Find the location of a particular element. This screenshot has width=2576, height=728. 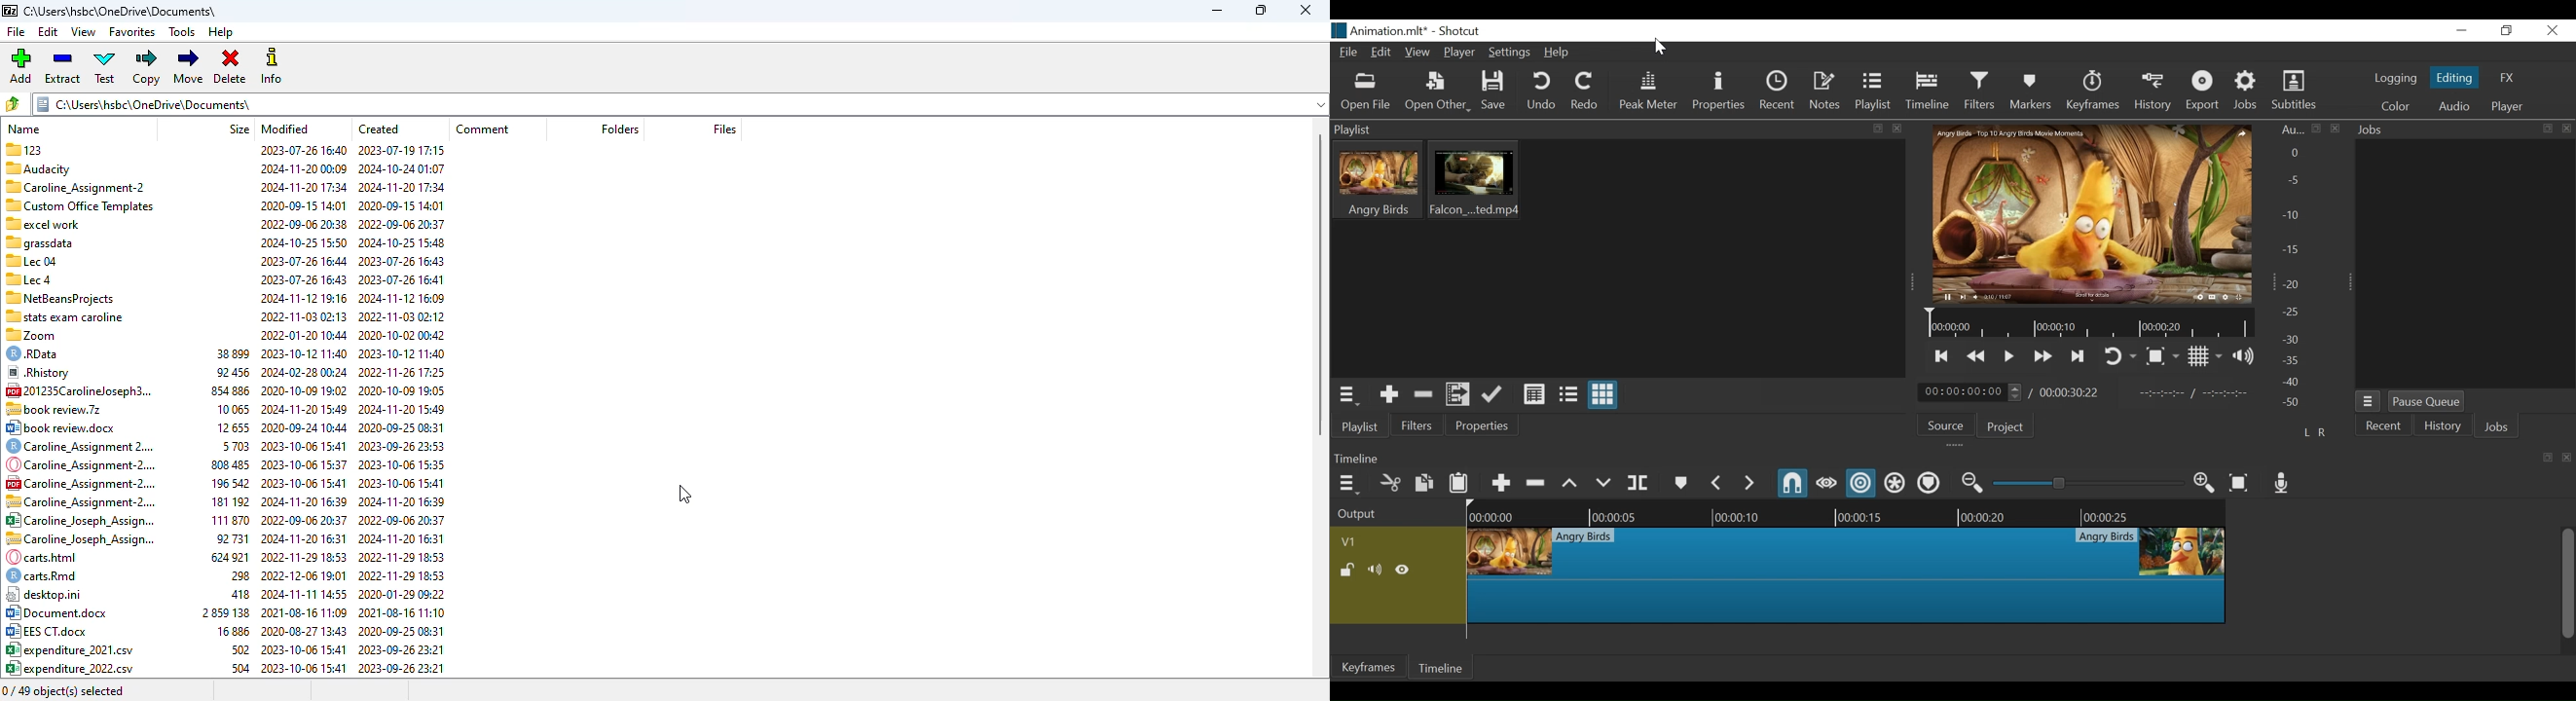

Shotcut Desktop icon is located at coordinates (1339, 31).